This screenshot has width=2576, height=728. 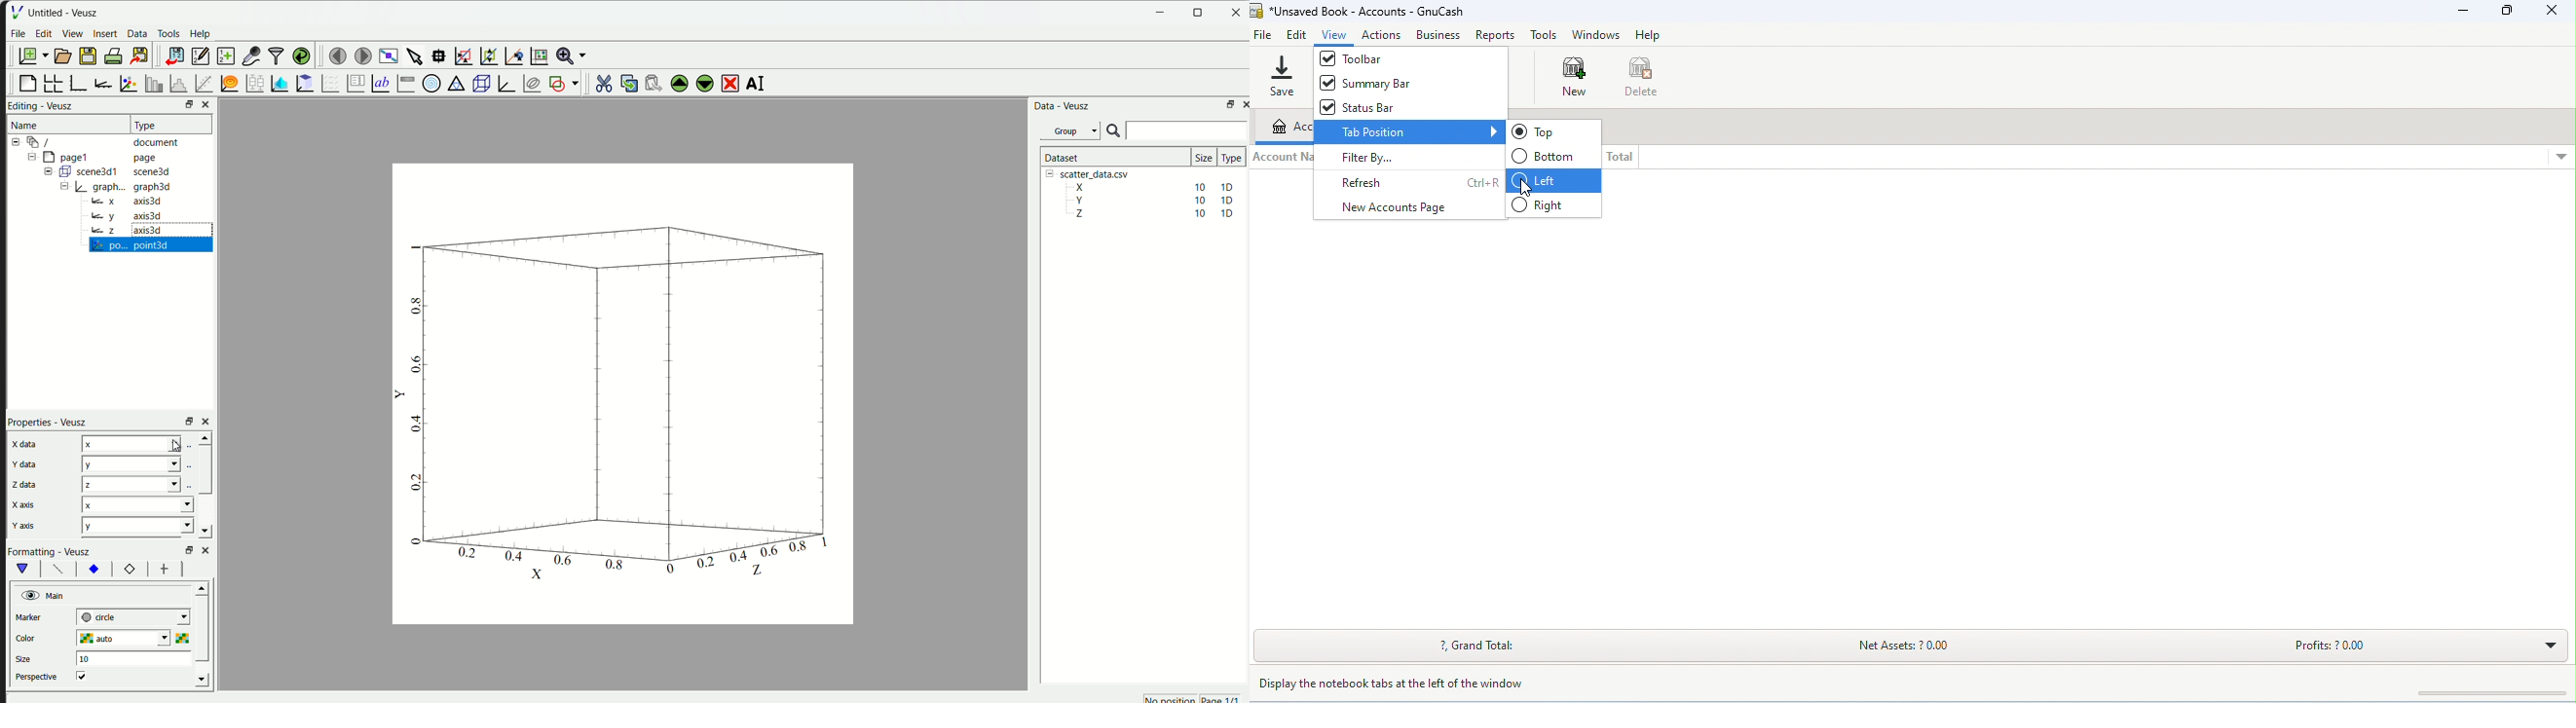 What do you see at coordinates (1361, 13) in the screenshot?
I see `title` at bounding box center [1361, 13].